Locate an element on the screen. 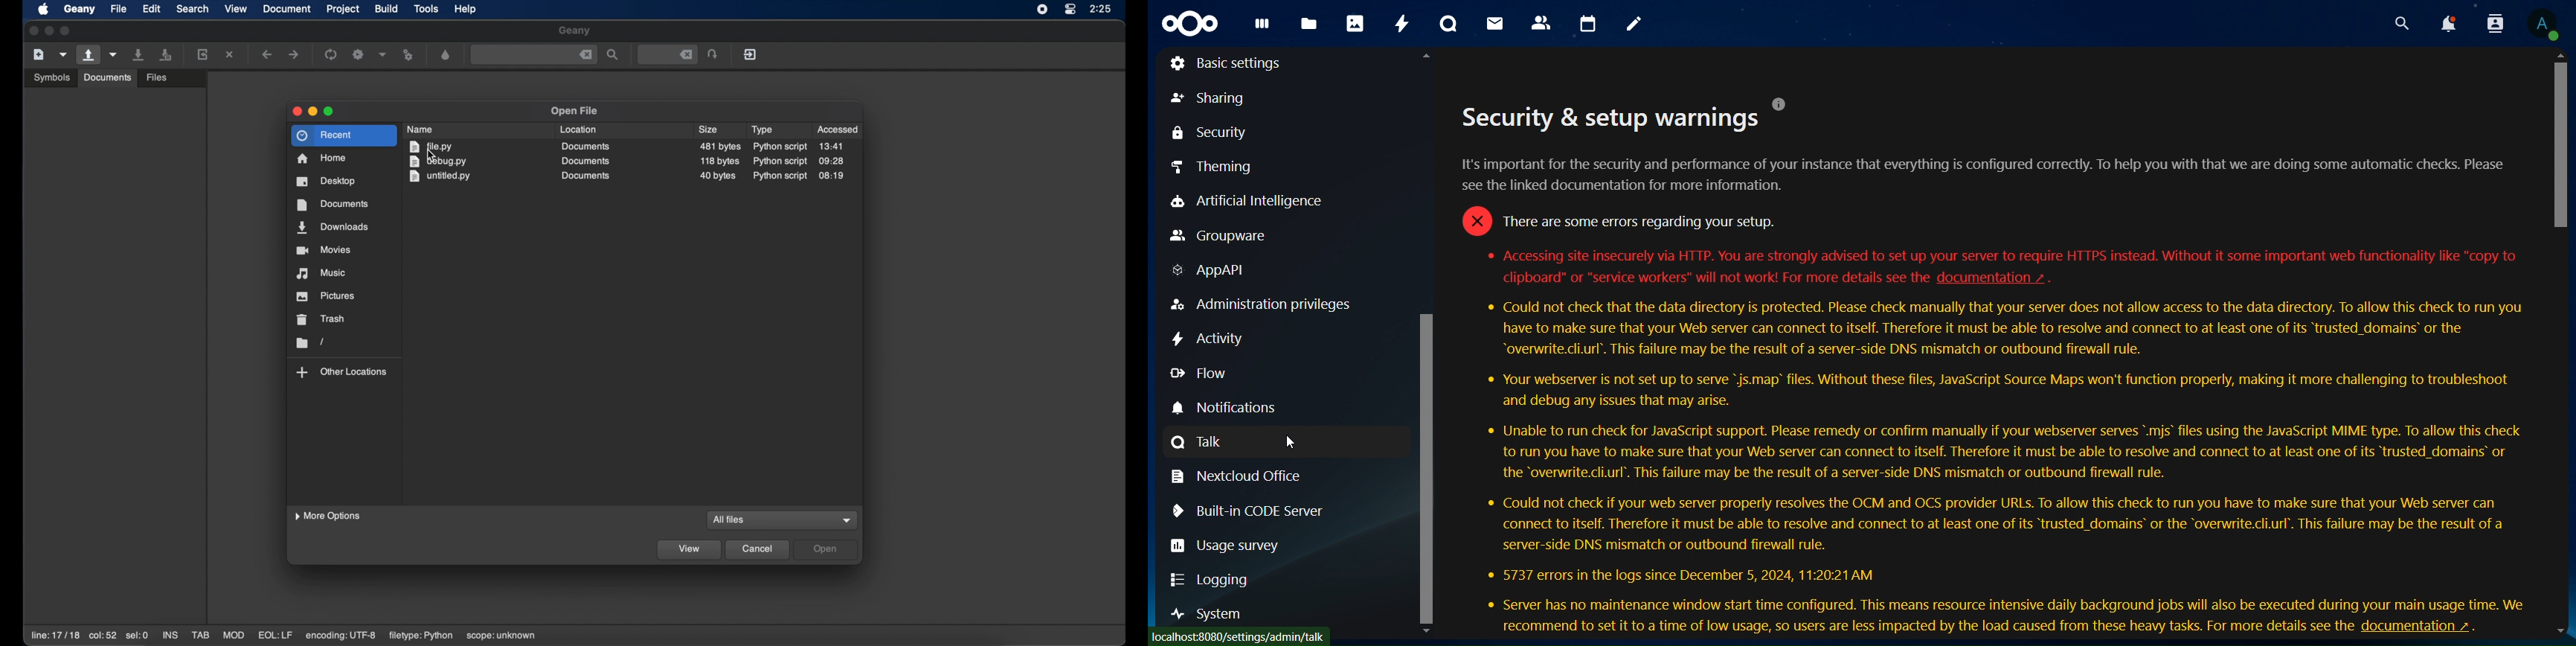 The height and width of the screenshot is (672, 2576). encoding: utf-8 is located at coordinates (341, 635).